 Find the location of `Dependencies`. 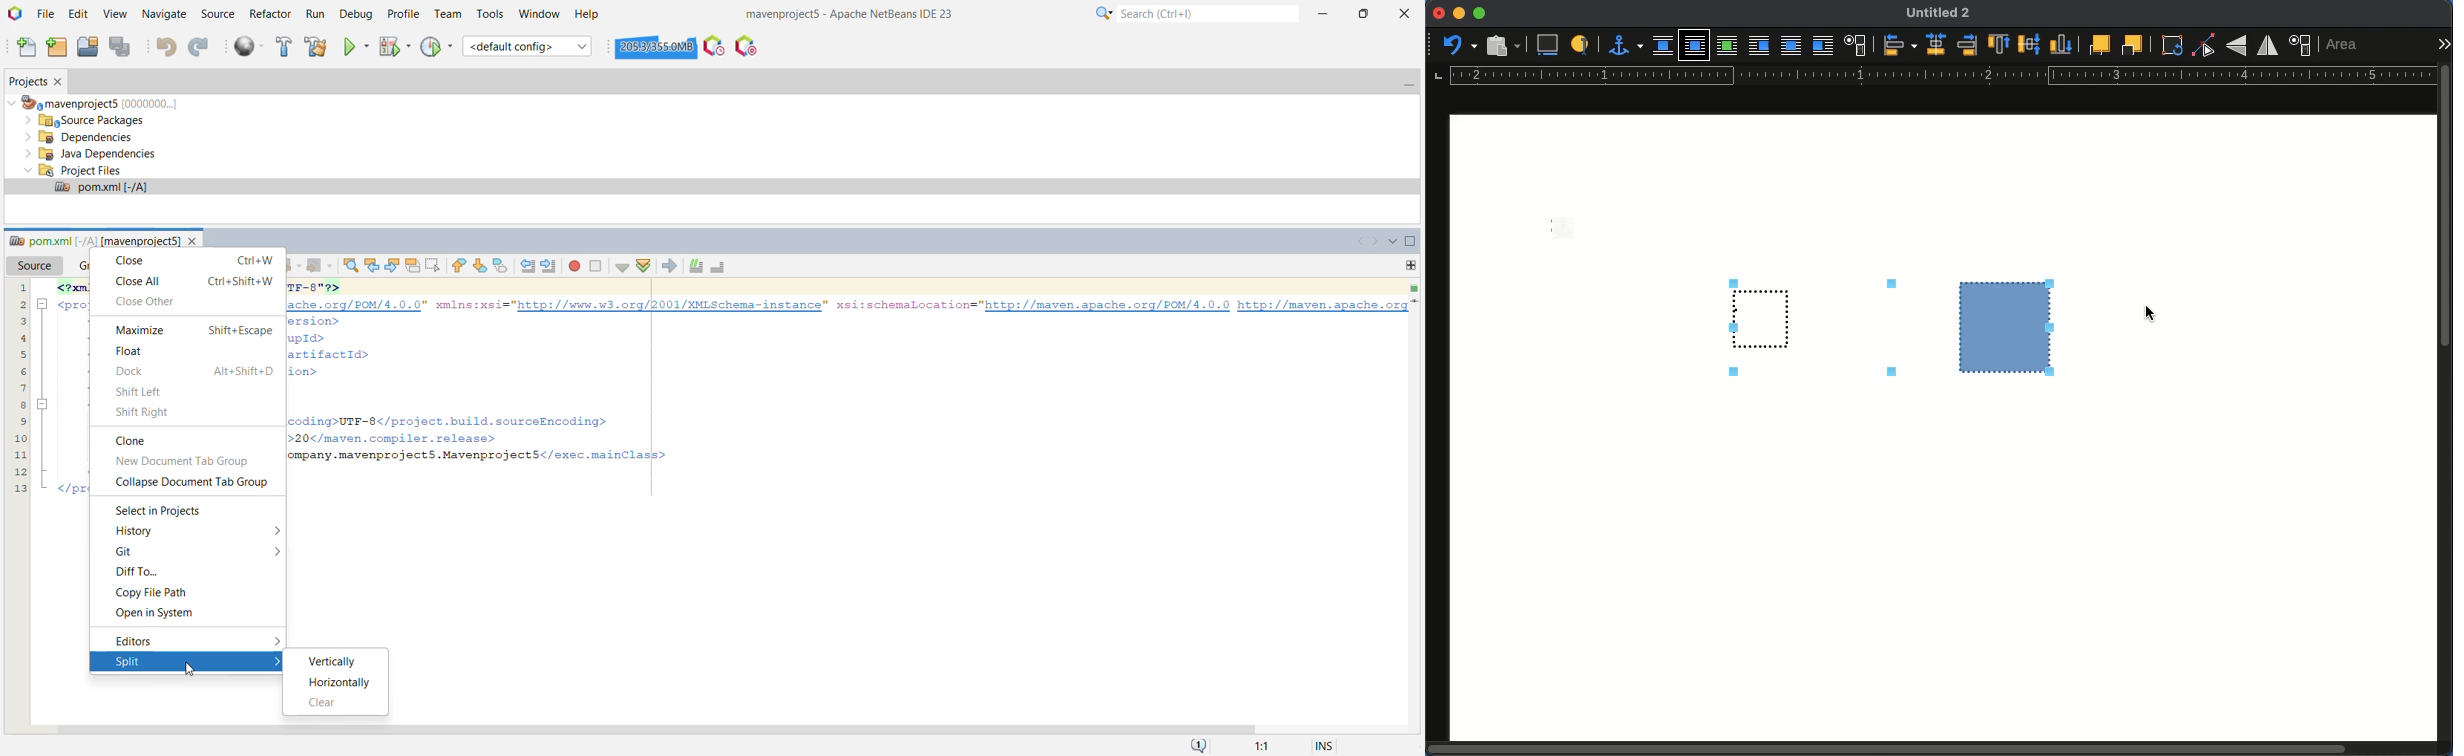

Dependencies is located at coordinates (83, 137).